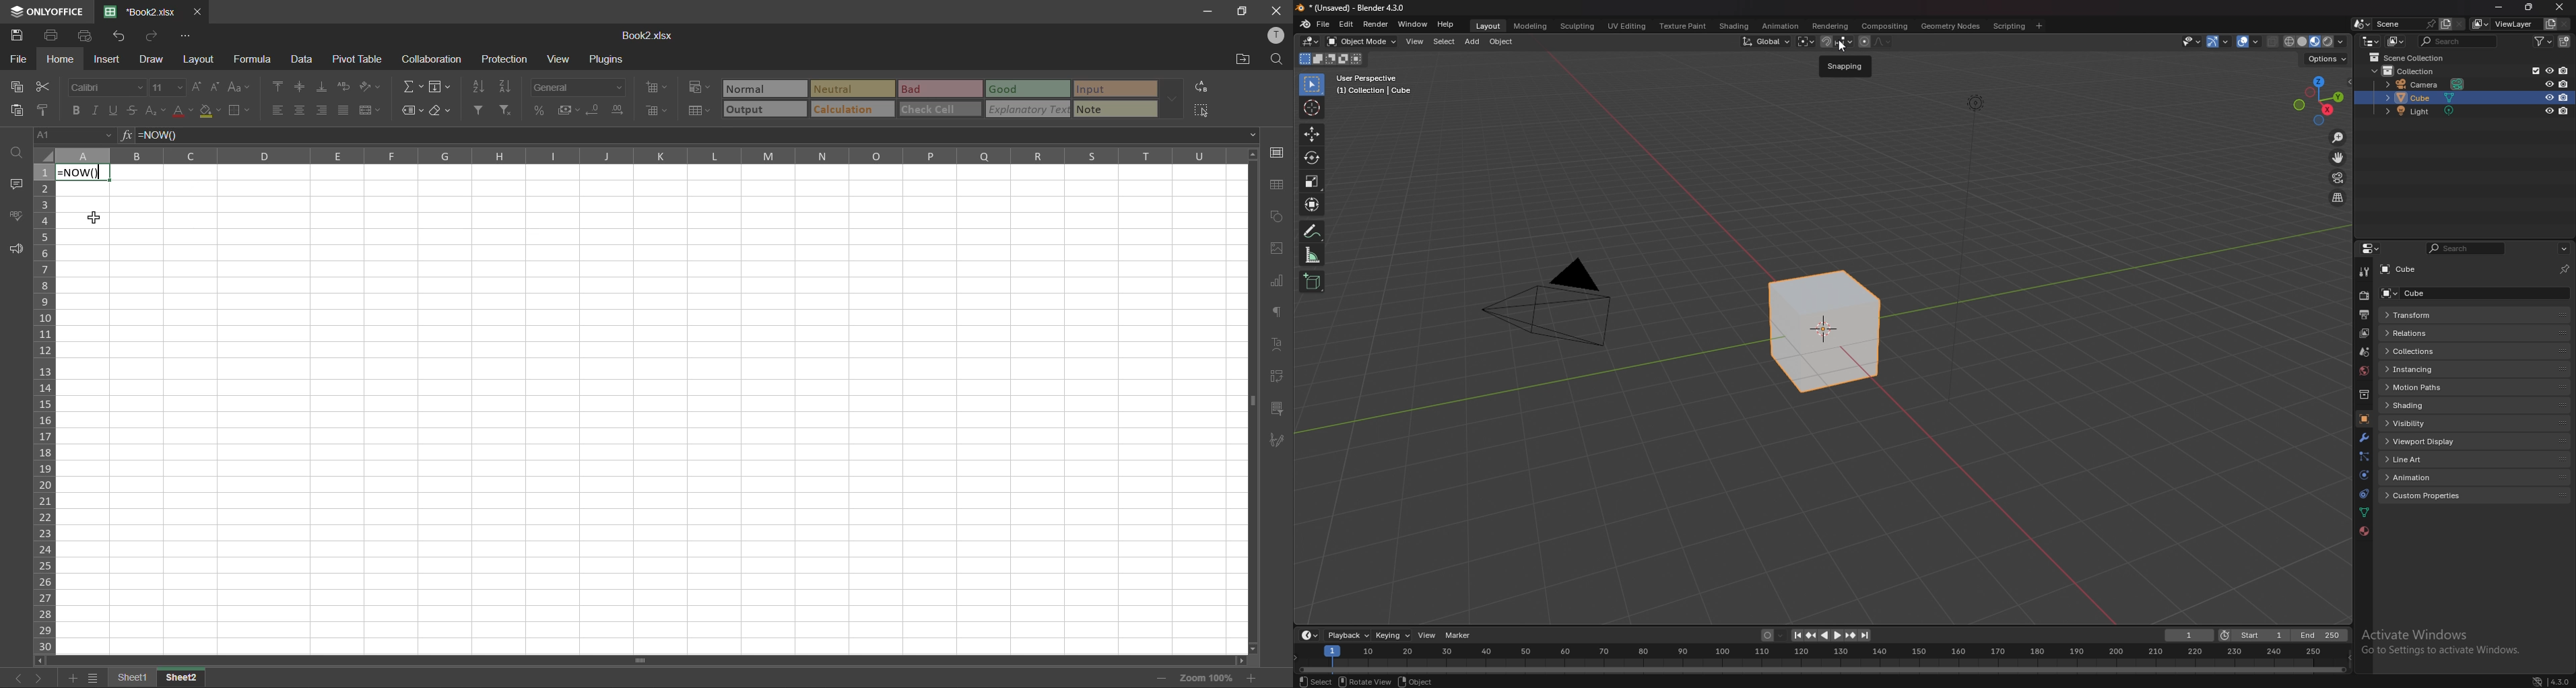 The height and width of the screenshot is (700, 2576). Describe the element at coordinates (2543, 41) in the screenshot. I see `filter` at that location.